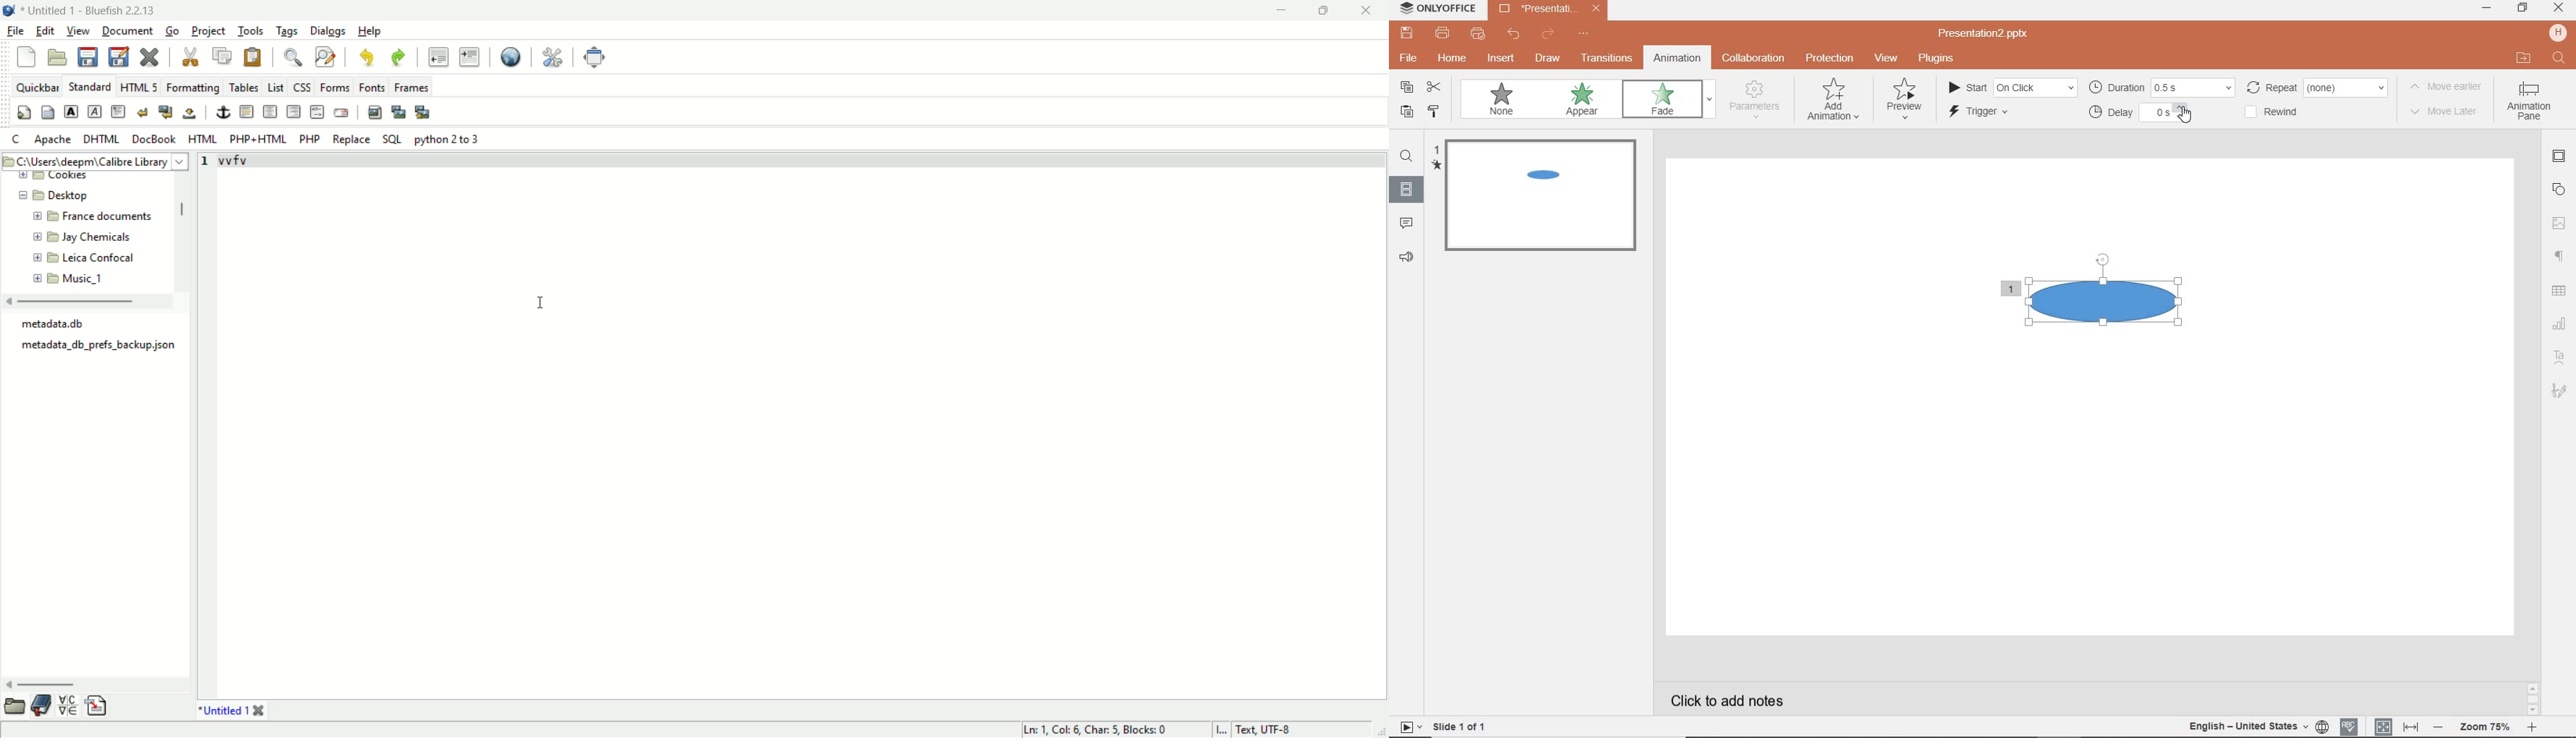 The width and height of the screenshot is (2576, 756). Describe the element at coordinates (2561, 391) in the screenshot. I see `signature` at that location.